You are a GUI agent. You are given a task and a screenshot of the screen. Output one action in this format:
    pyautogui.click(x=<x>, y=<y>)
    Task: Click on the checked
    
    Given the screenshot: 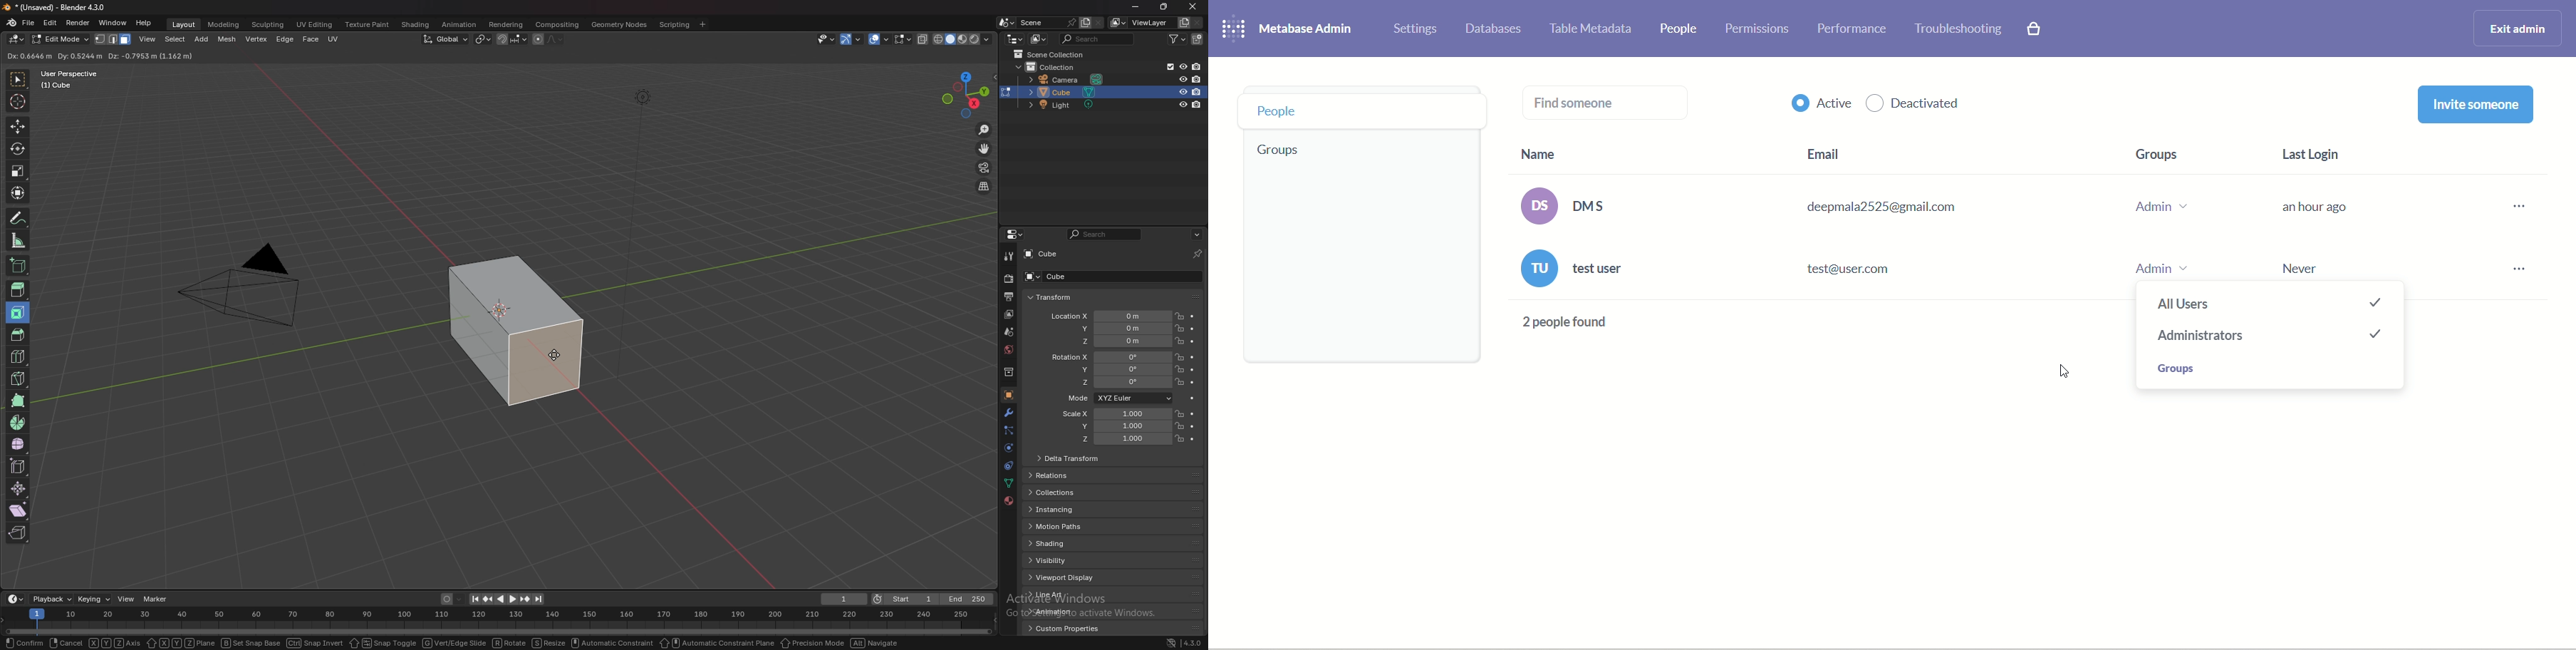 What is the action you would take?
    pyautogui.click(x=2372, y=300)
    